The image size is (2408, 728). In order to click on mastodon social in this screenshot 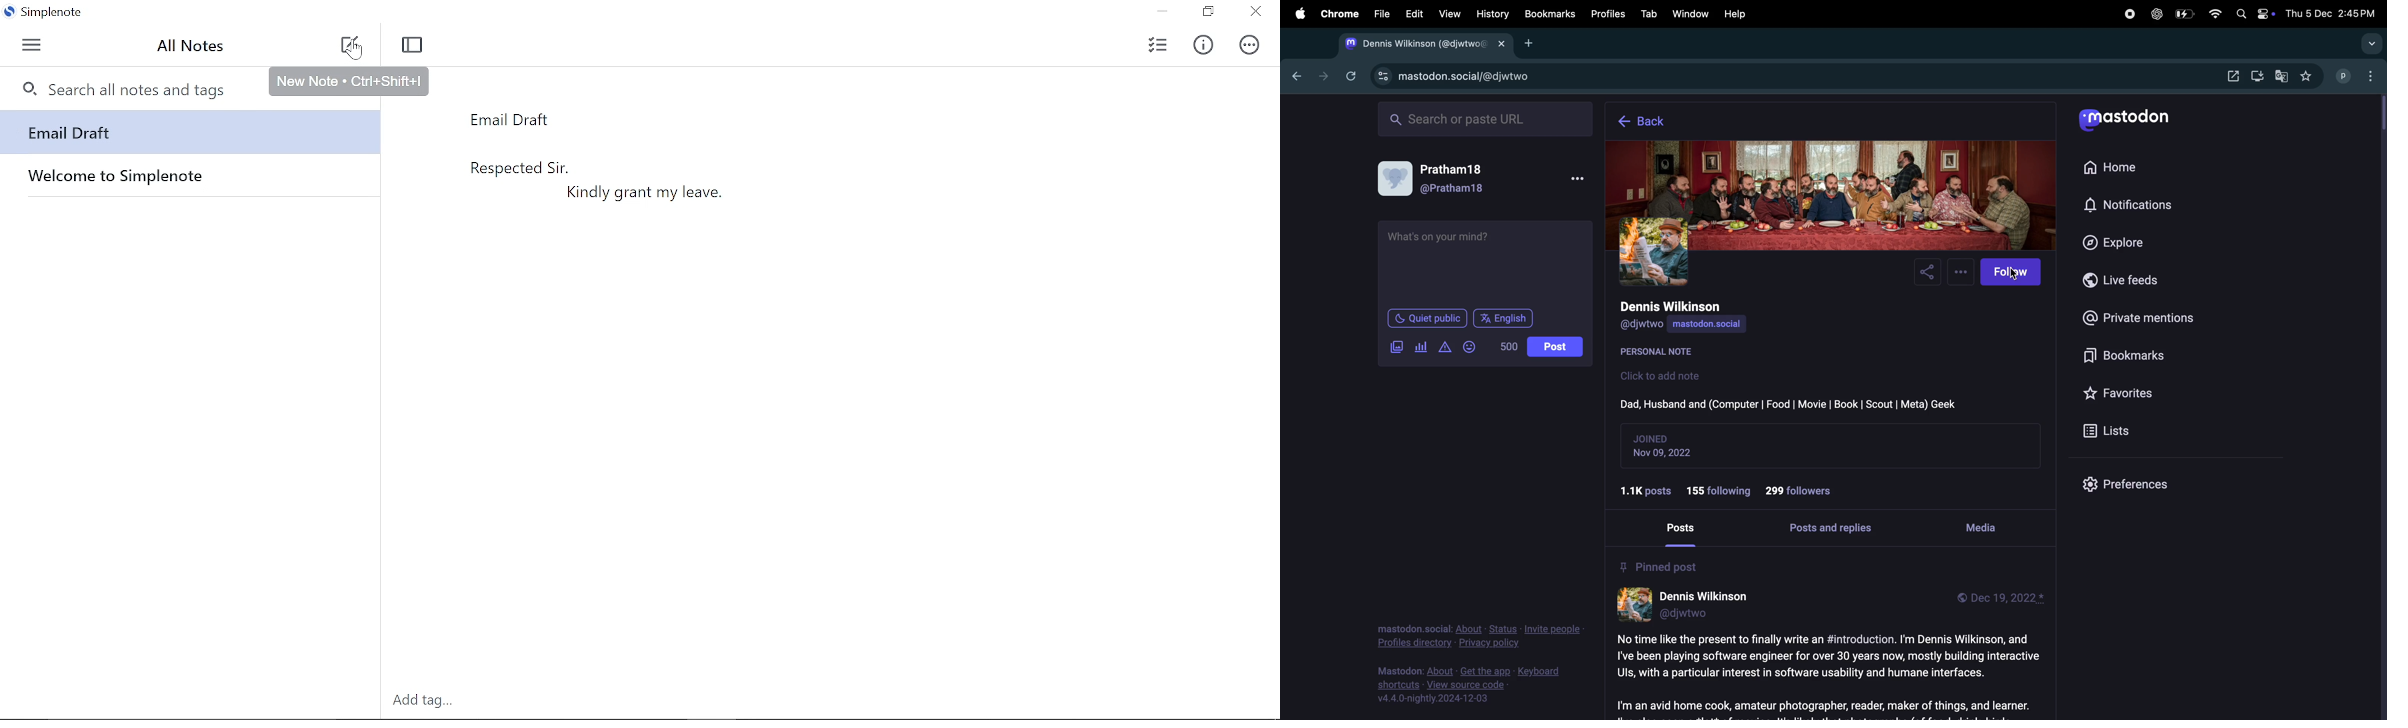, I will do `click(1721, 325)`.